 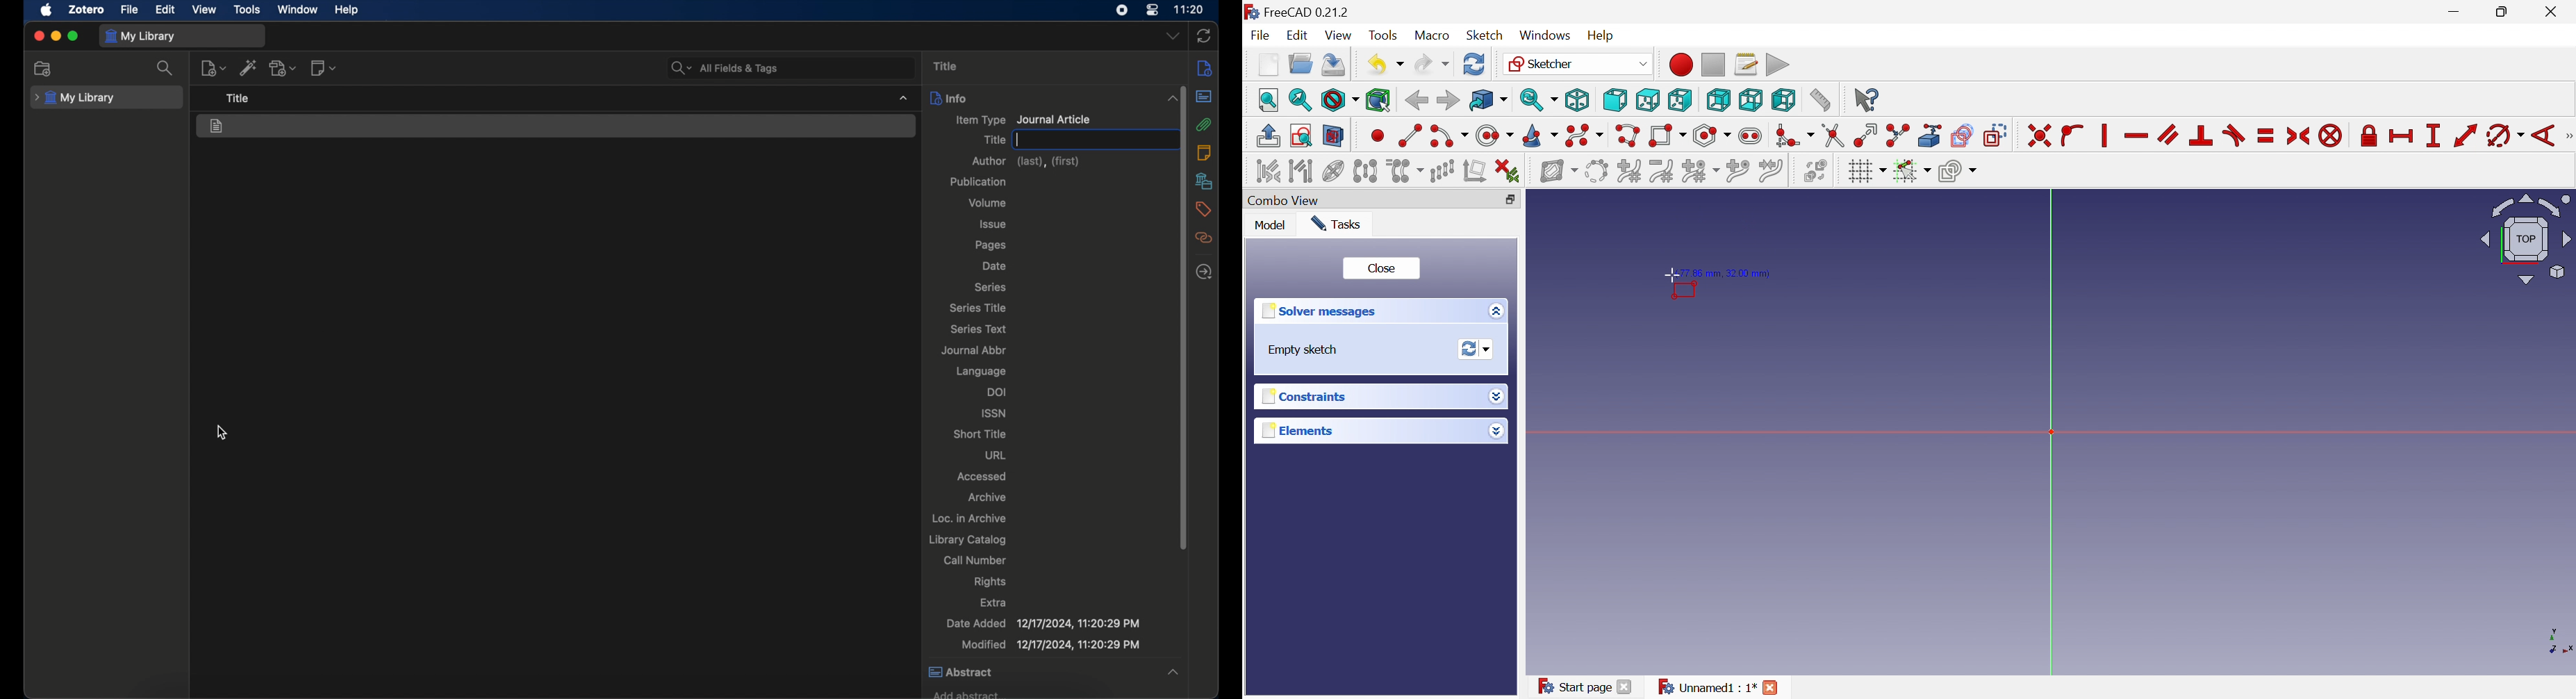 I want to click on Constrain tangent, so click(x=2236, y=135).